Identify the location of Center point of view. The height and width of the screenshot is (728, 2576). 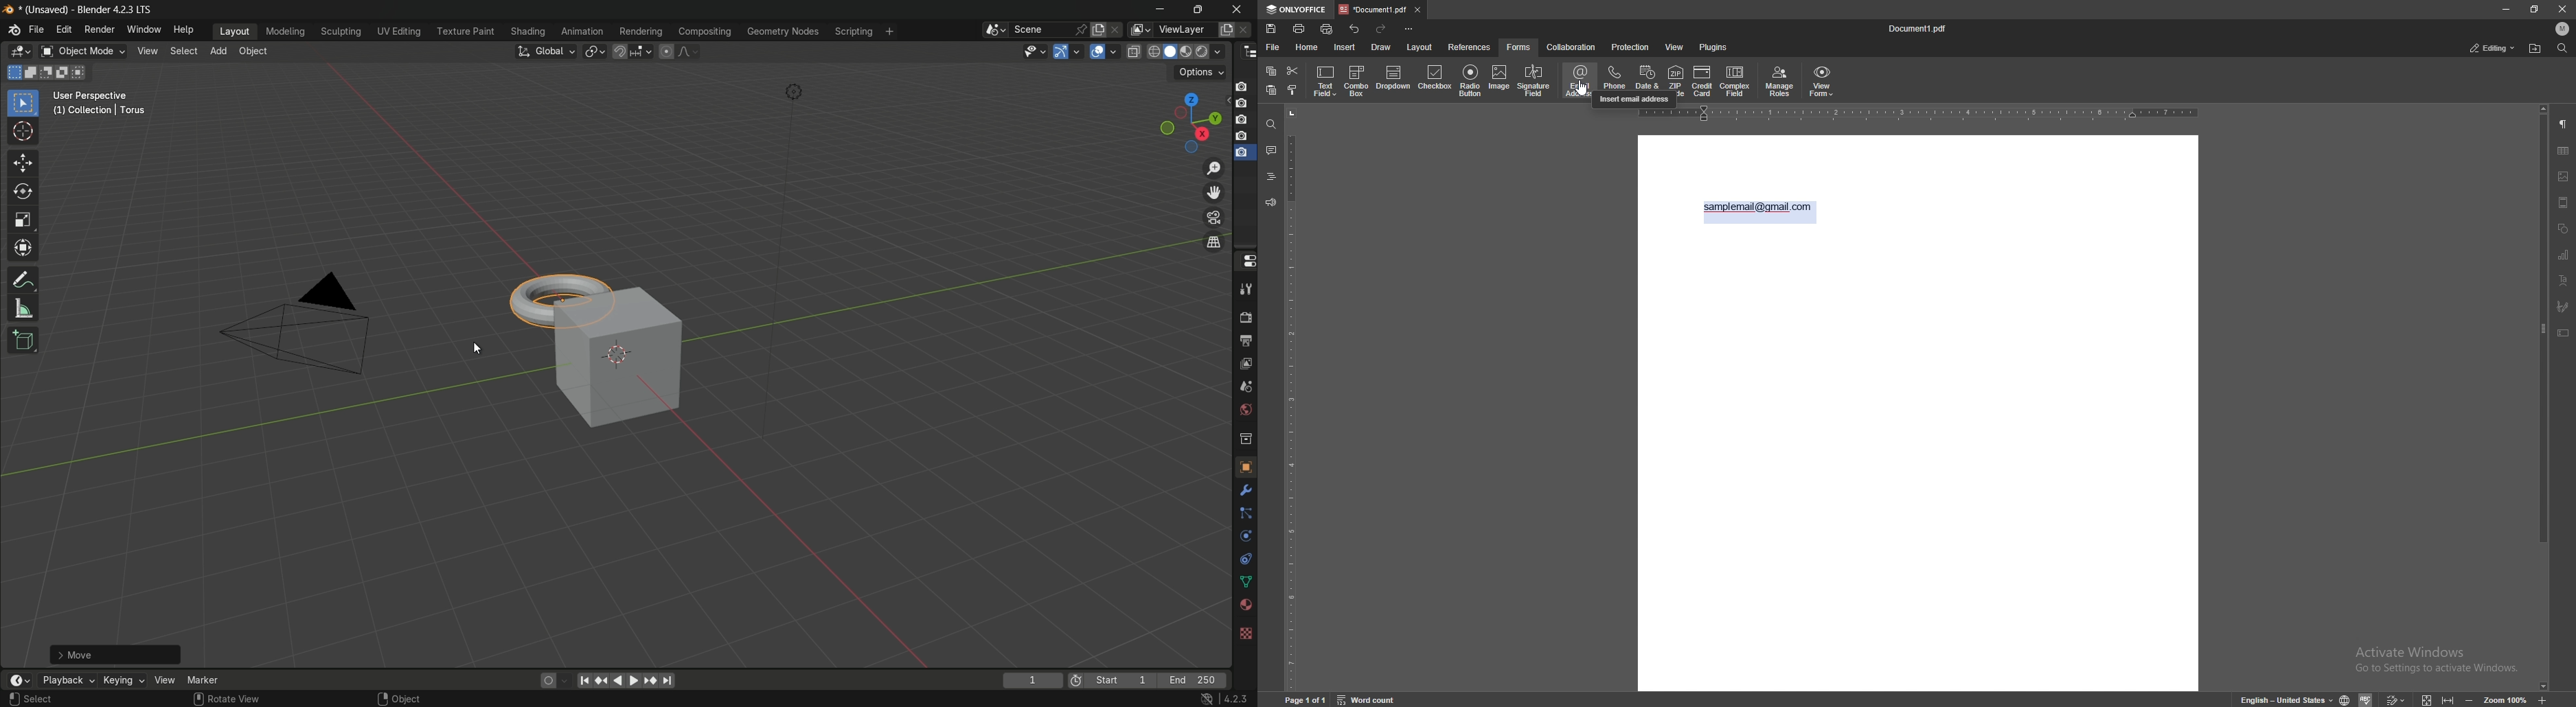
(618, 355).